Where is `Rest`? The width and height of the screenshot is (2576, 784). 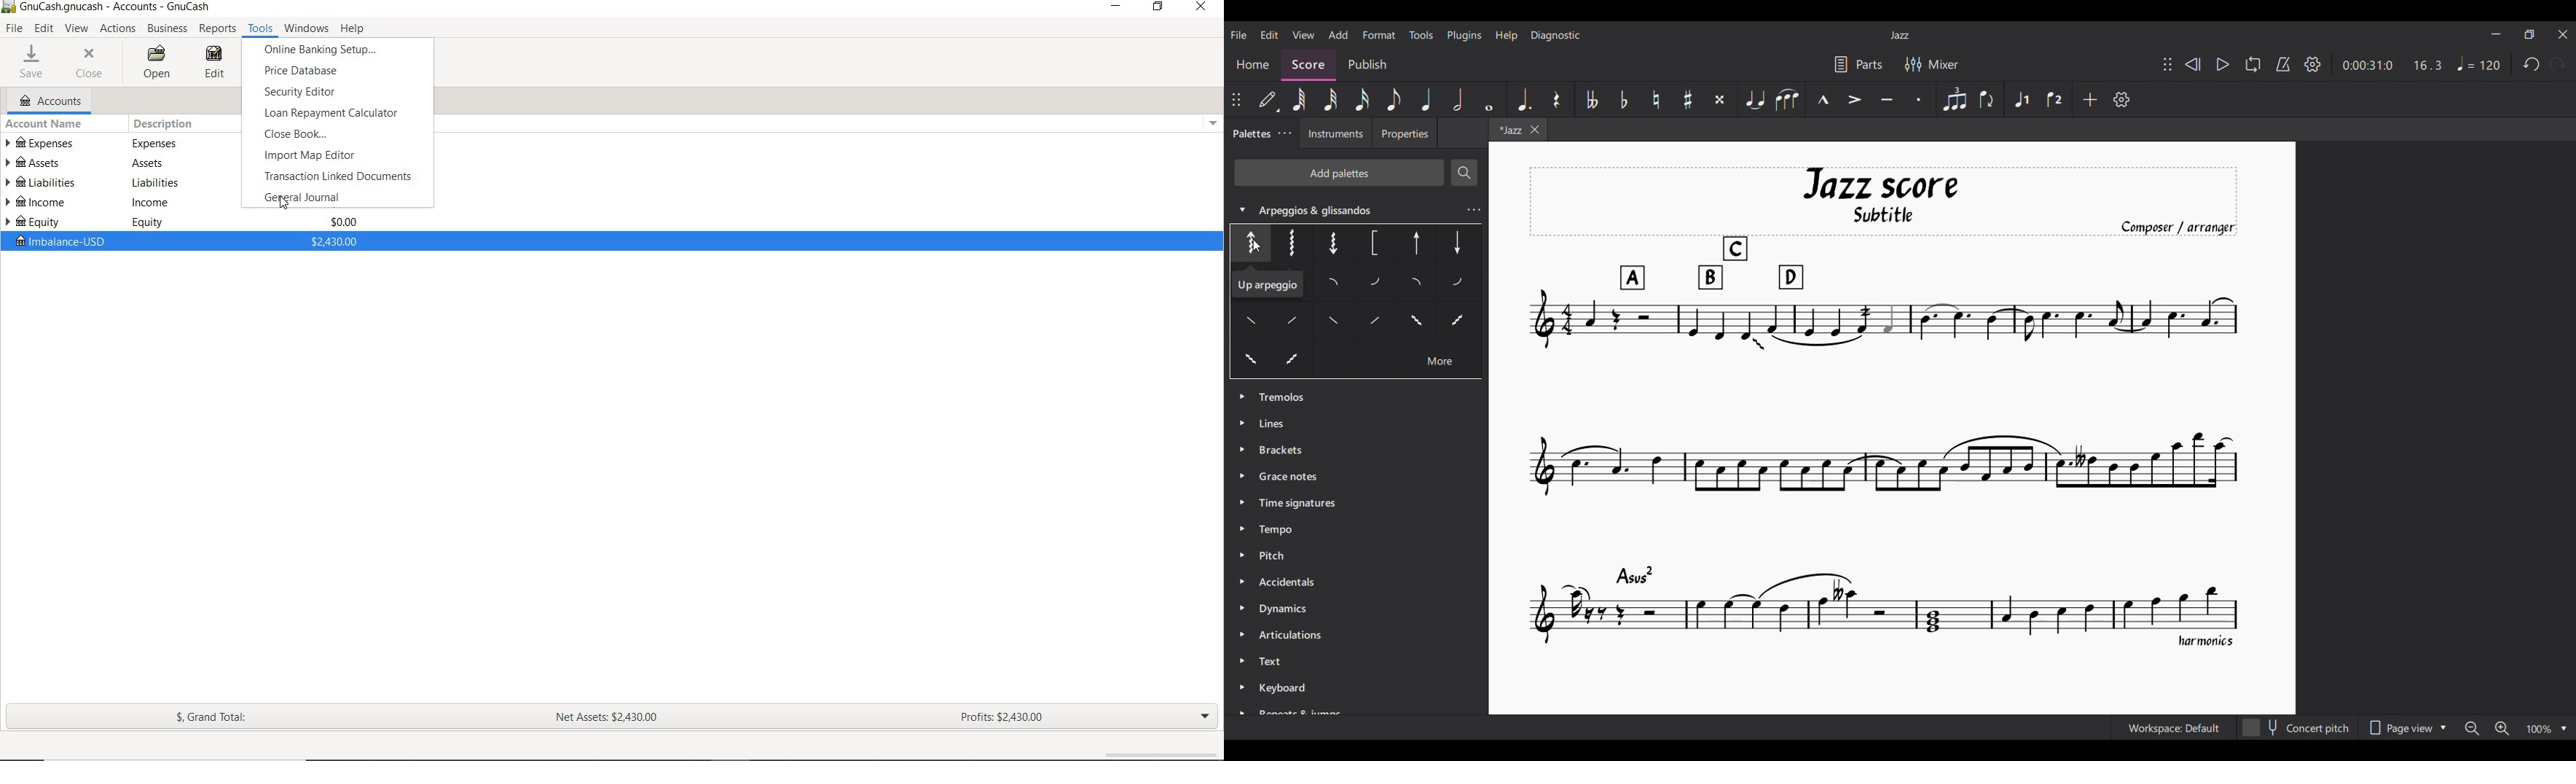 Rest is located at coordinates (1556, 100).